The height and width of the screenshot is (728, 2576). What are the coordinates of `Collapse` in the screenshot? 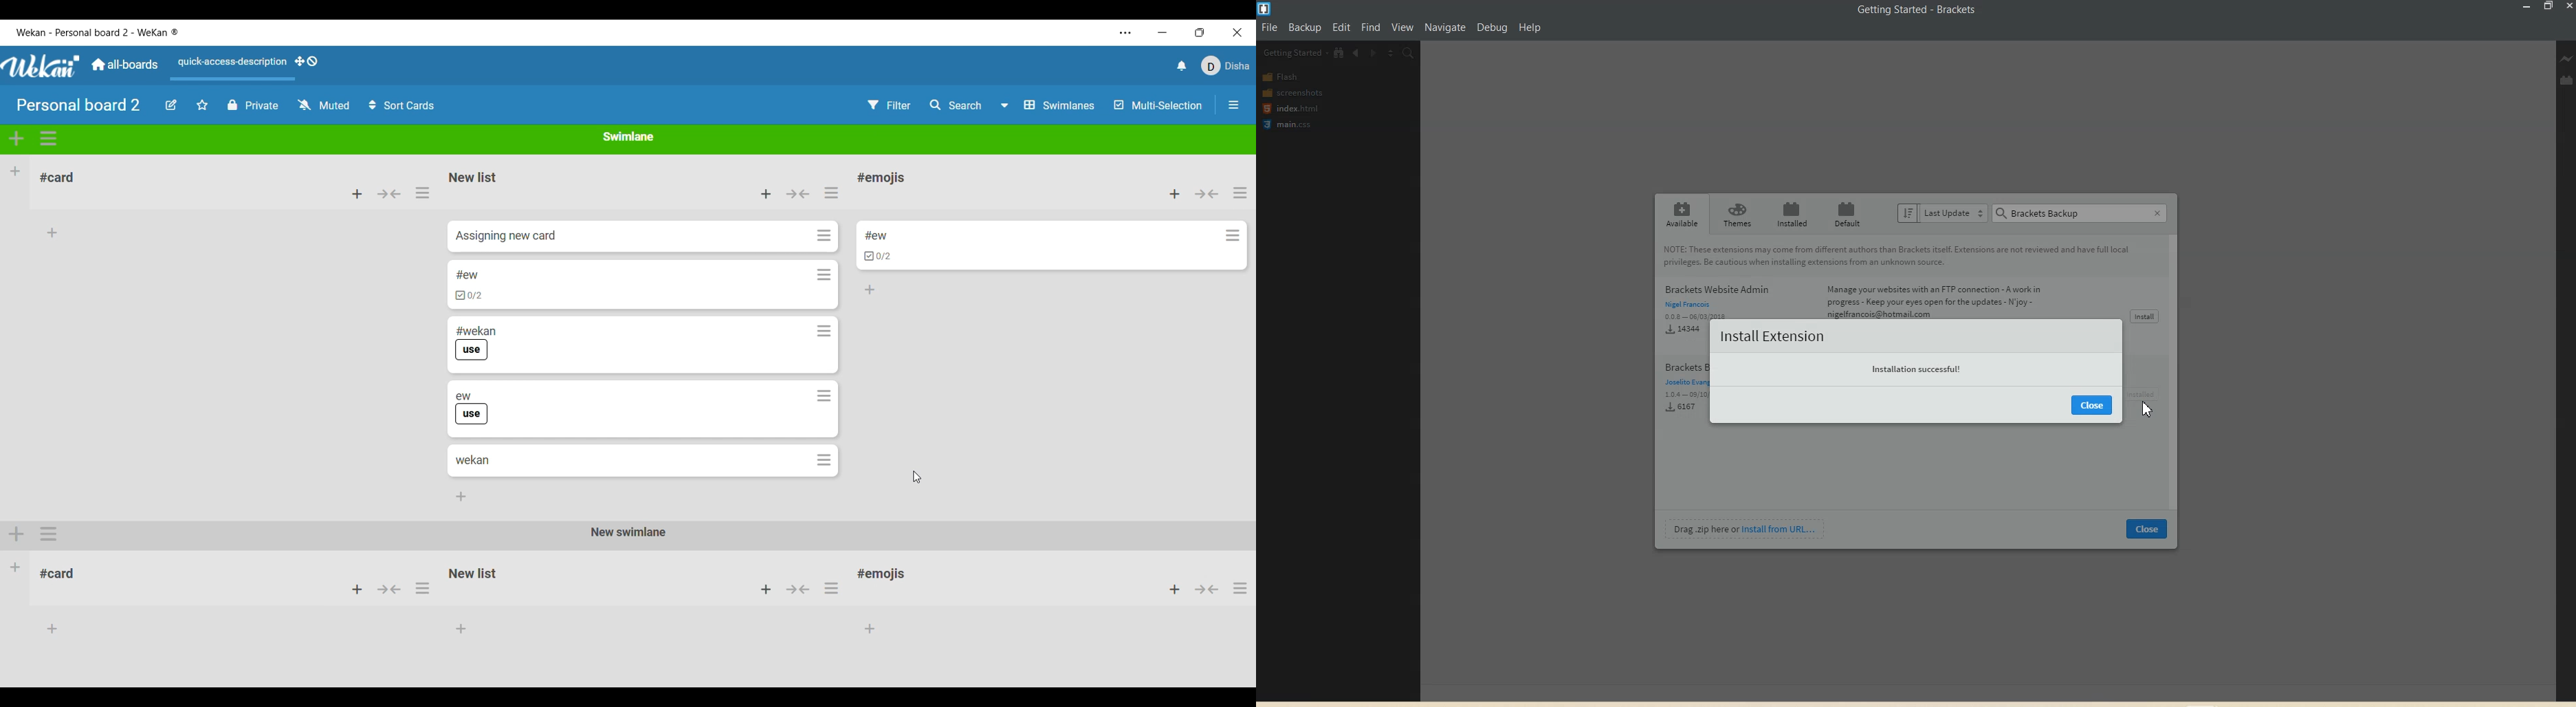 It's located at (388, 194).